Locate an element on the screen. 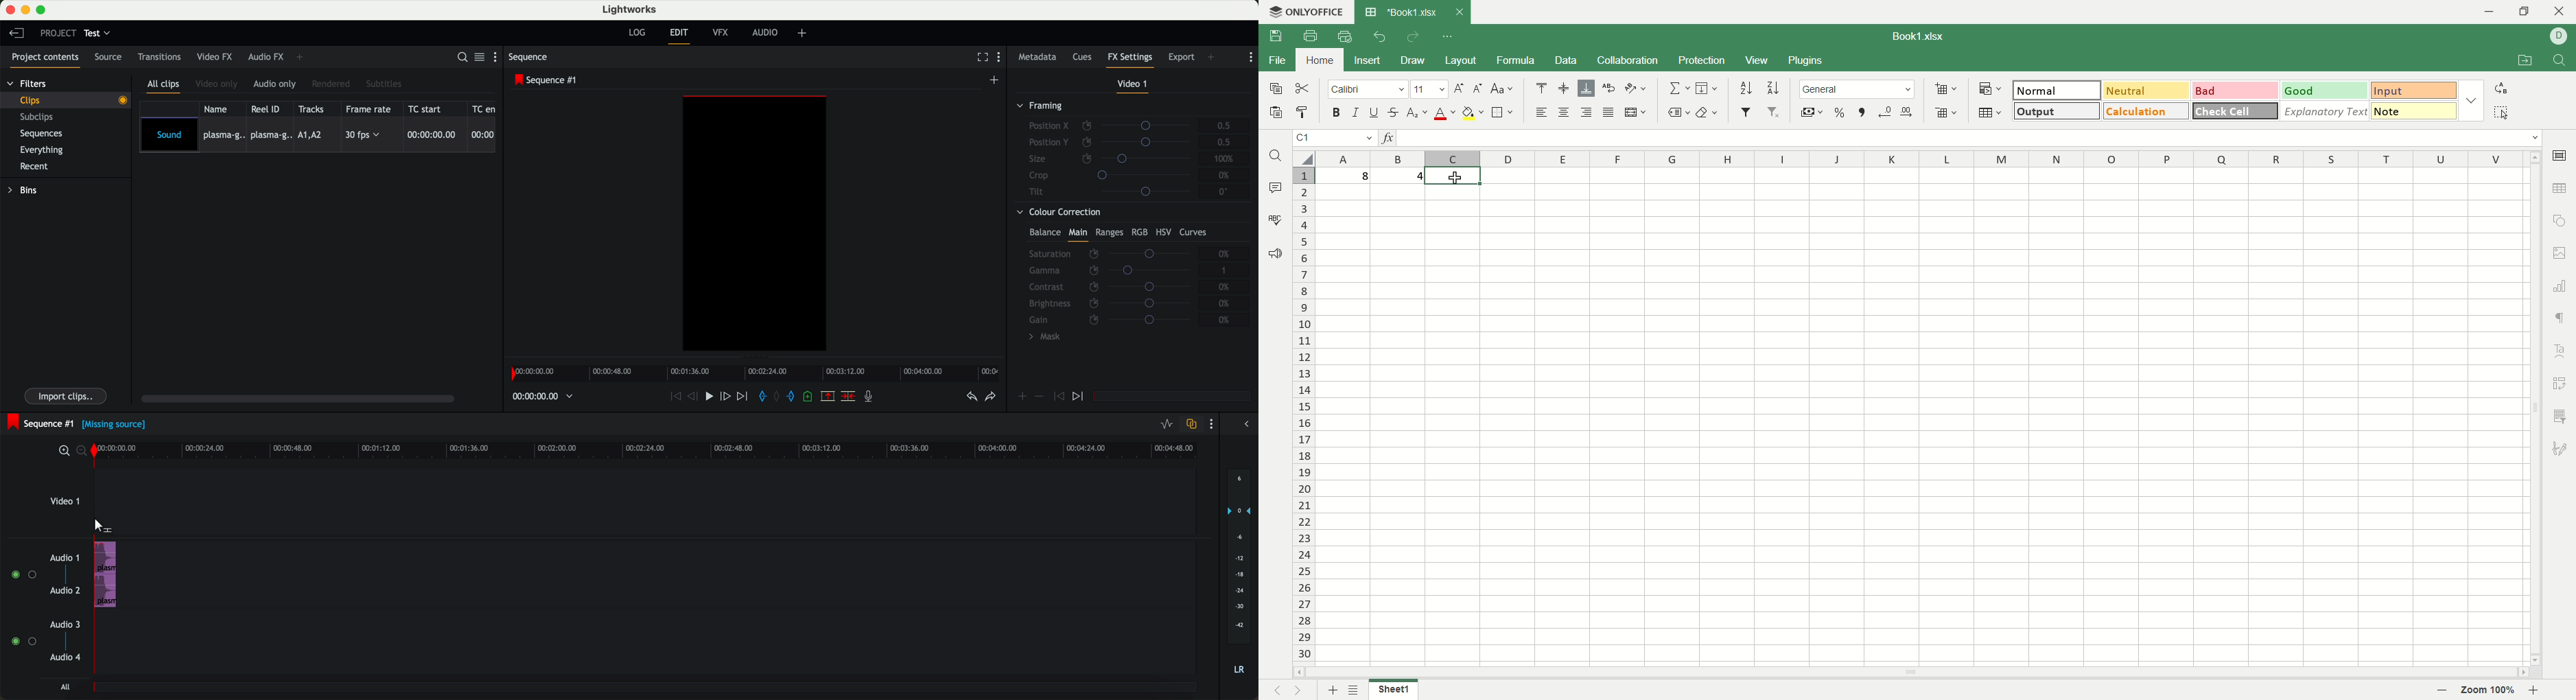 The width and height of the screenshot is (2576, 700). subscript is located at coordinates (1418, 113).